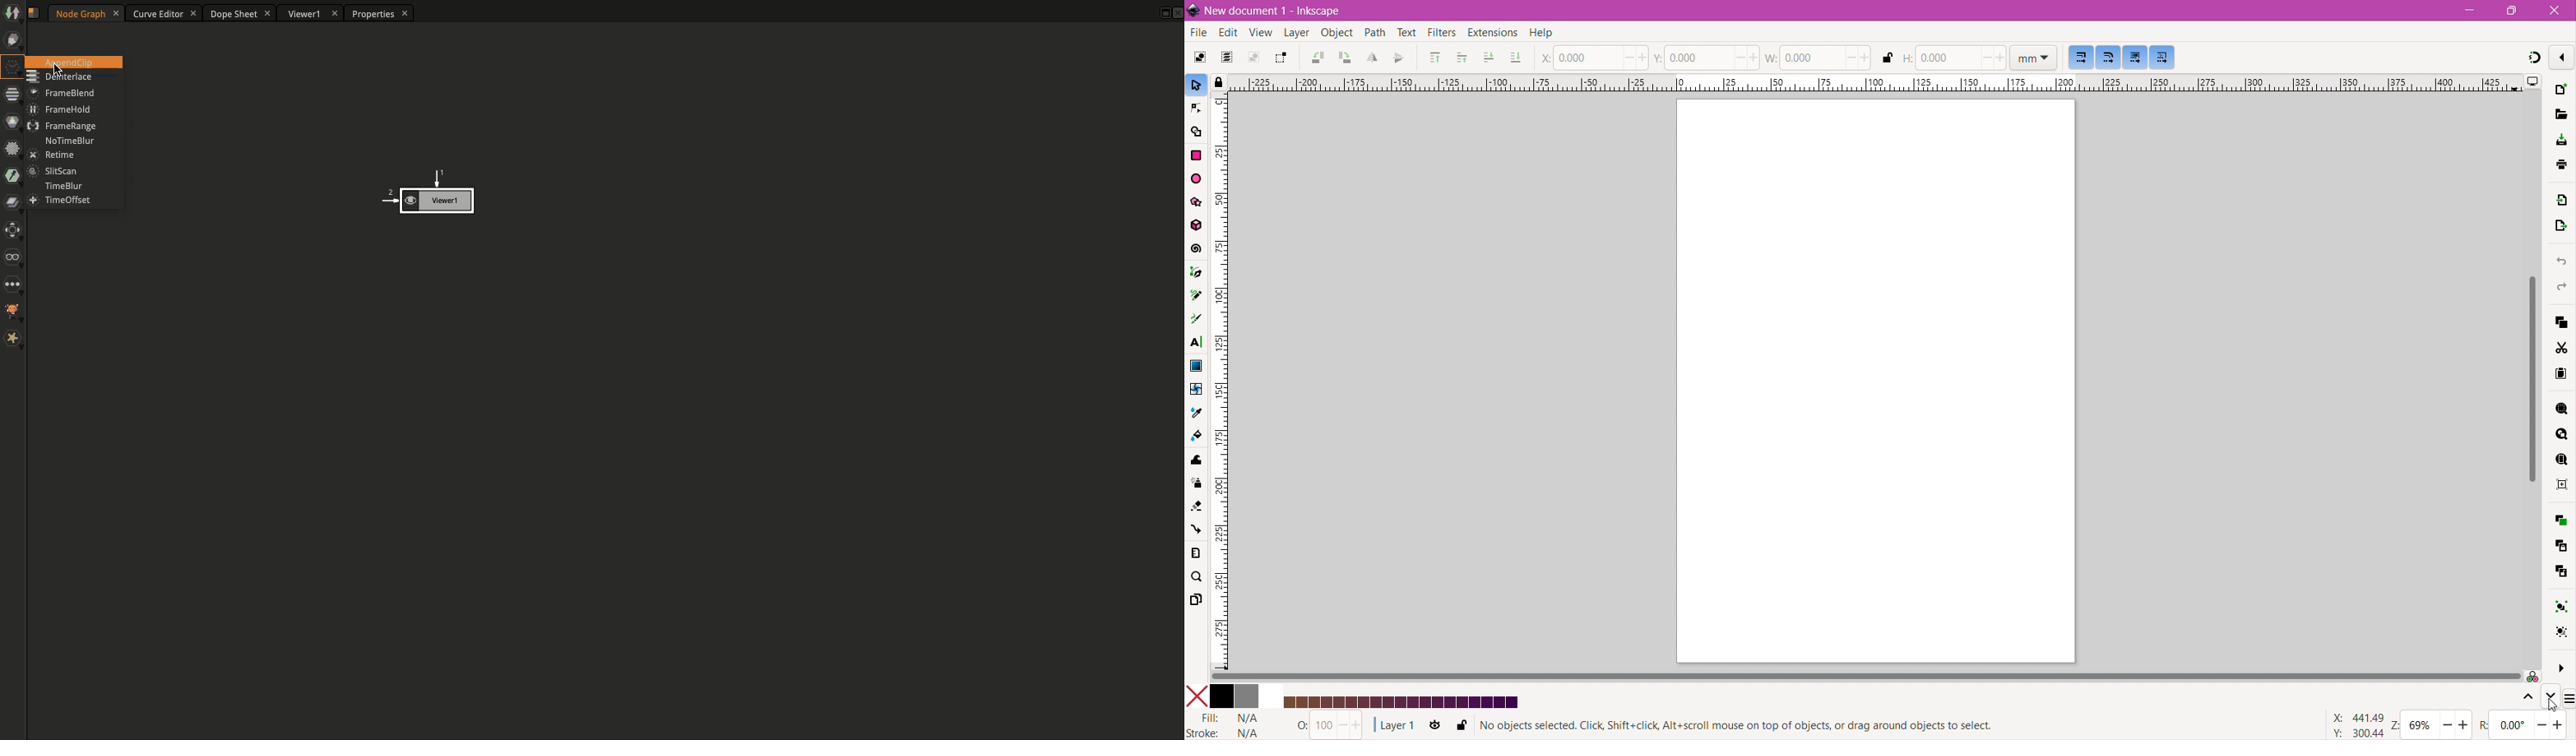 The image size is (2576, 756). I want to click on 3d Box Tool, so click(1197, 225).